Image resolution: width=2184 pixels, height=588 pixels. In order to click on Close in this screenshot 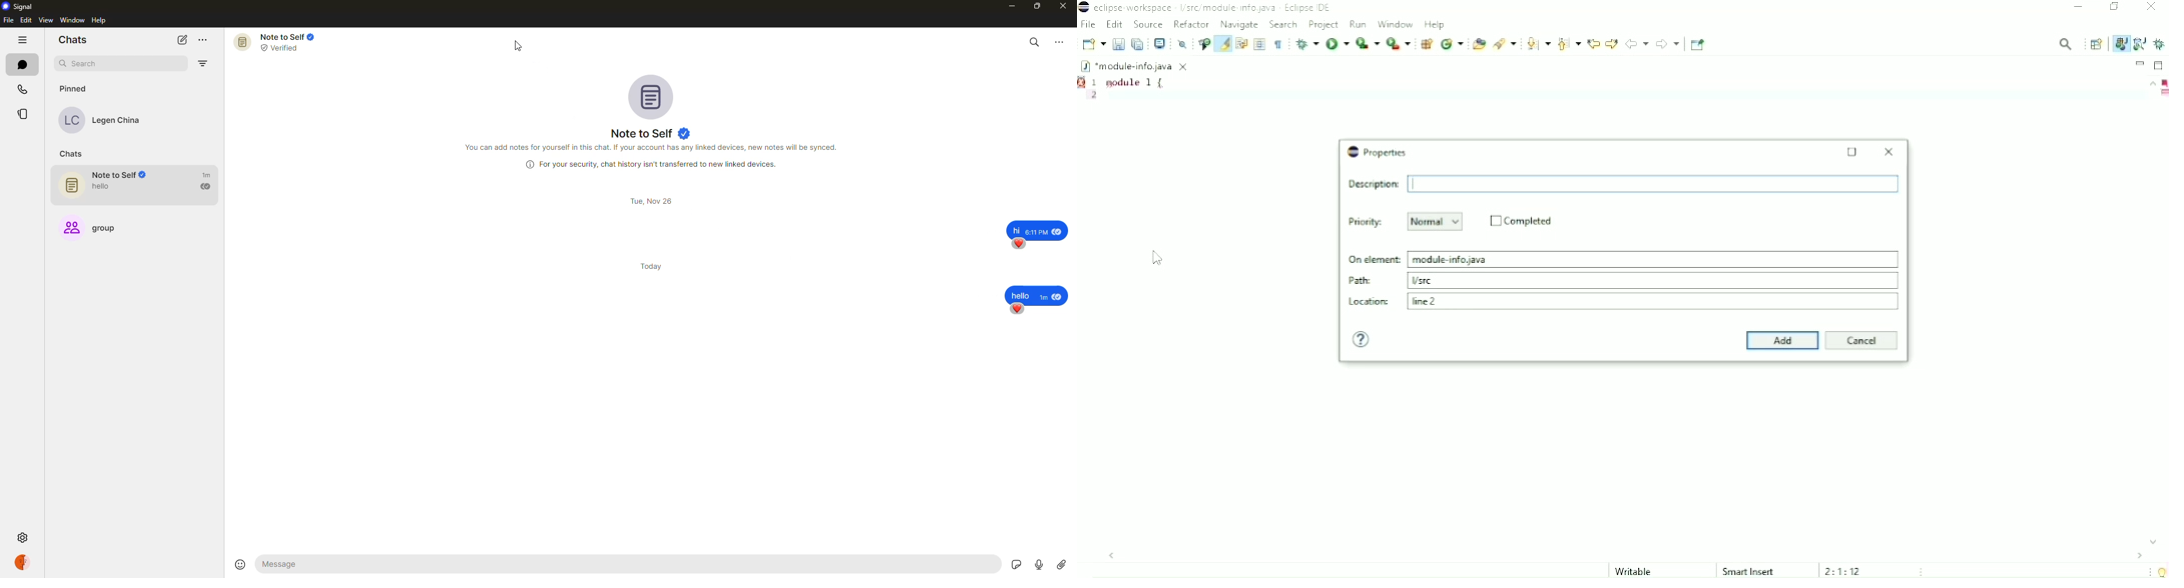, I will do `click(1891, 151)`.